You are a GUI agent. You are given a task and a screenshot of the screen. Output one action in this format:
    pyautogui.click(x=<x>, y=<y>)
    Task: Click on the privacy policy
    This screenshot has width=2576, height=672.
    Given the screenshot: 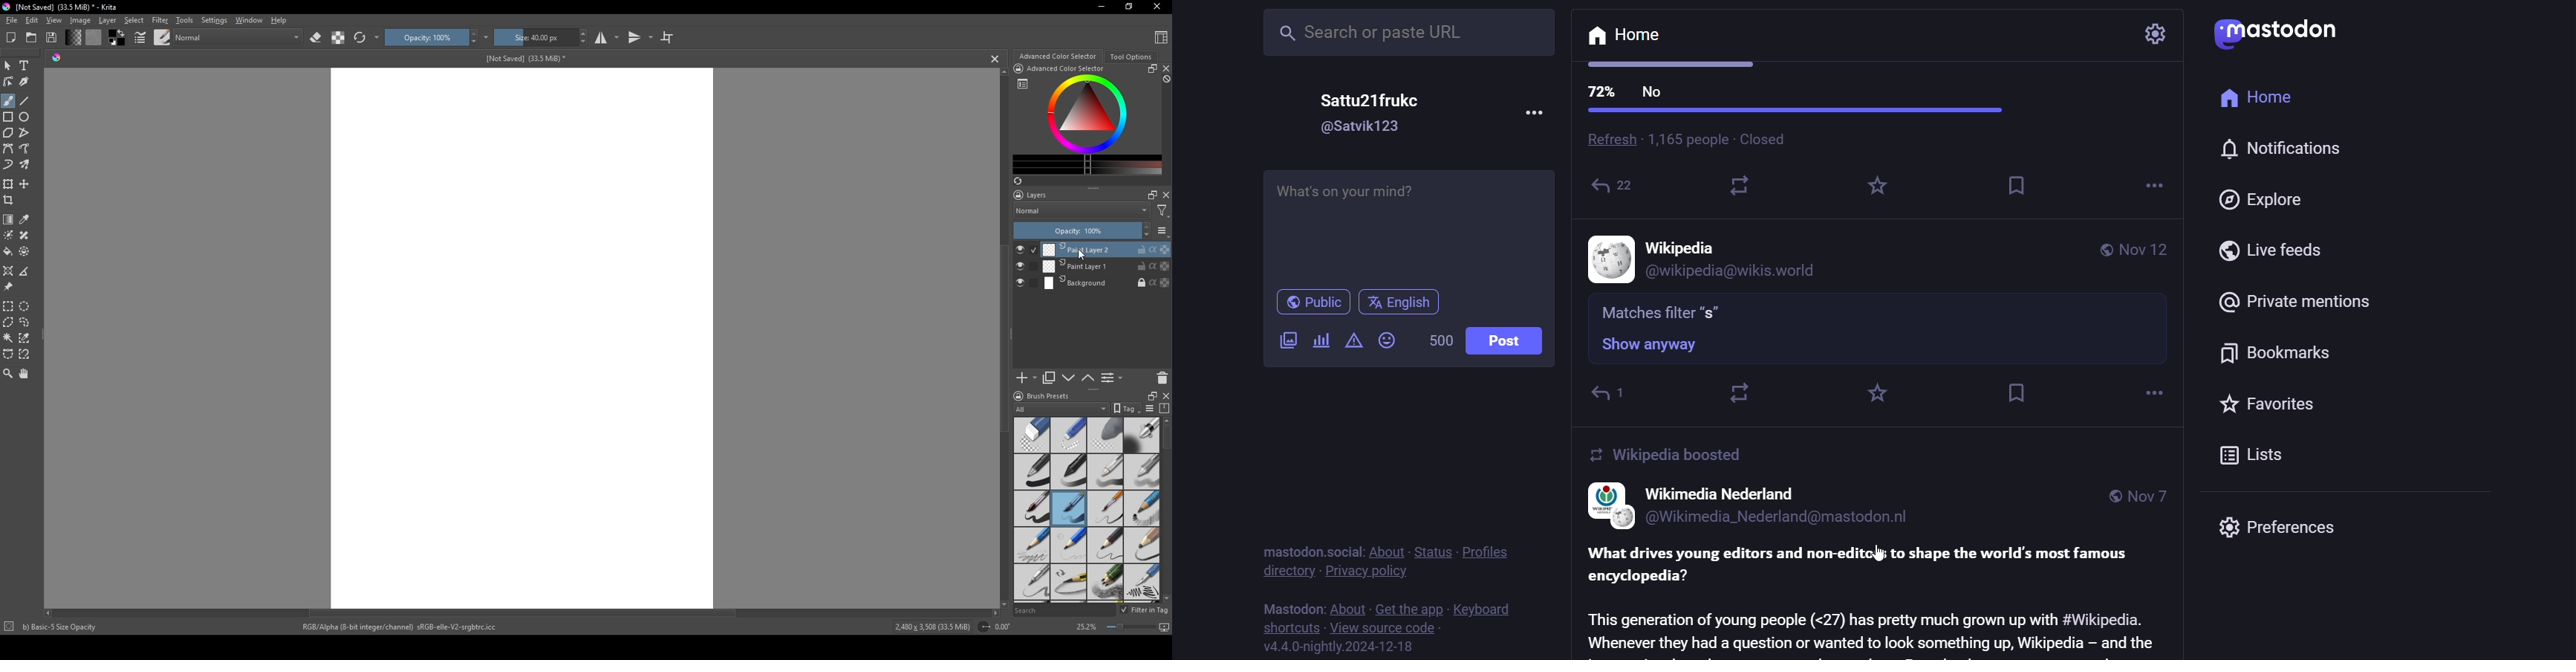 What is the action you would take?
    pyautogui.click(x=1370, y=571)
    